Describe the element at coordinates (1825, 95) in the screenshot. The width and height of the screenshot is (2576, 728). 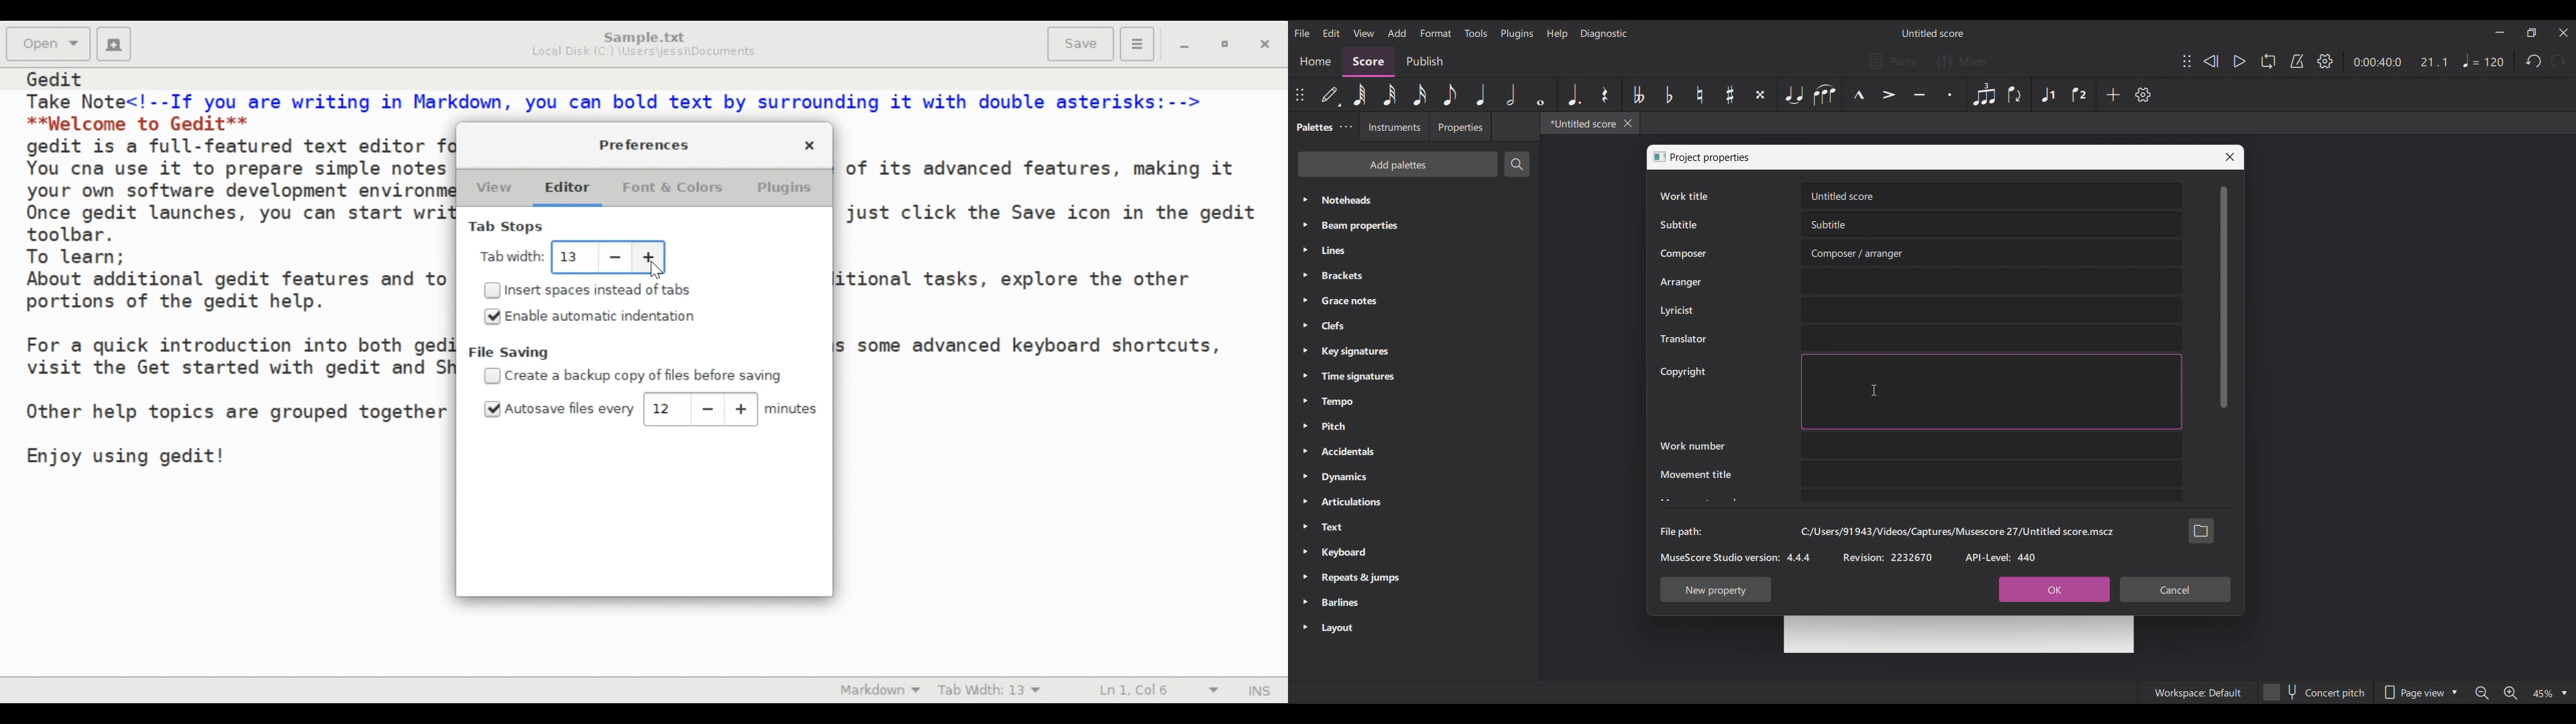
I see `Slur` at that location.